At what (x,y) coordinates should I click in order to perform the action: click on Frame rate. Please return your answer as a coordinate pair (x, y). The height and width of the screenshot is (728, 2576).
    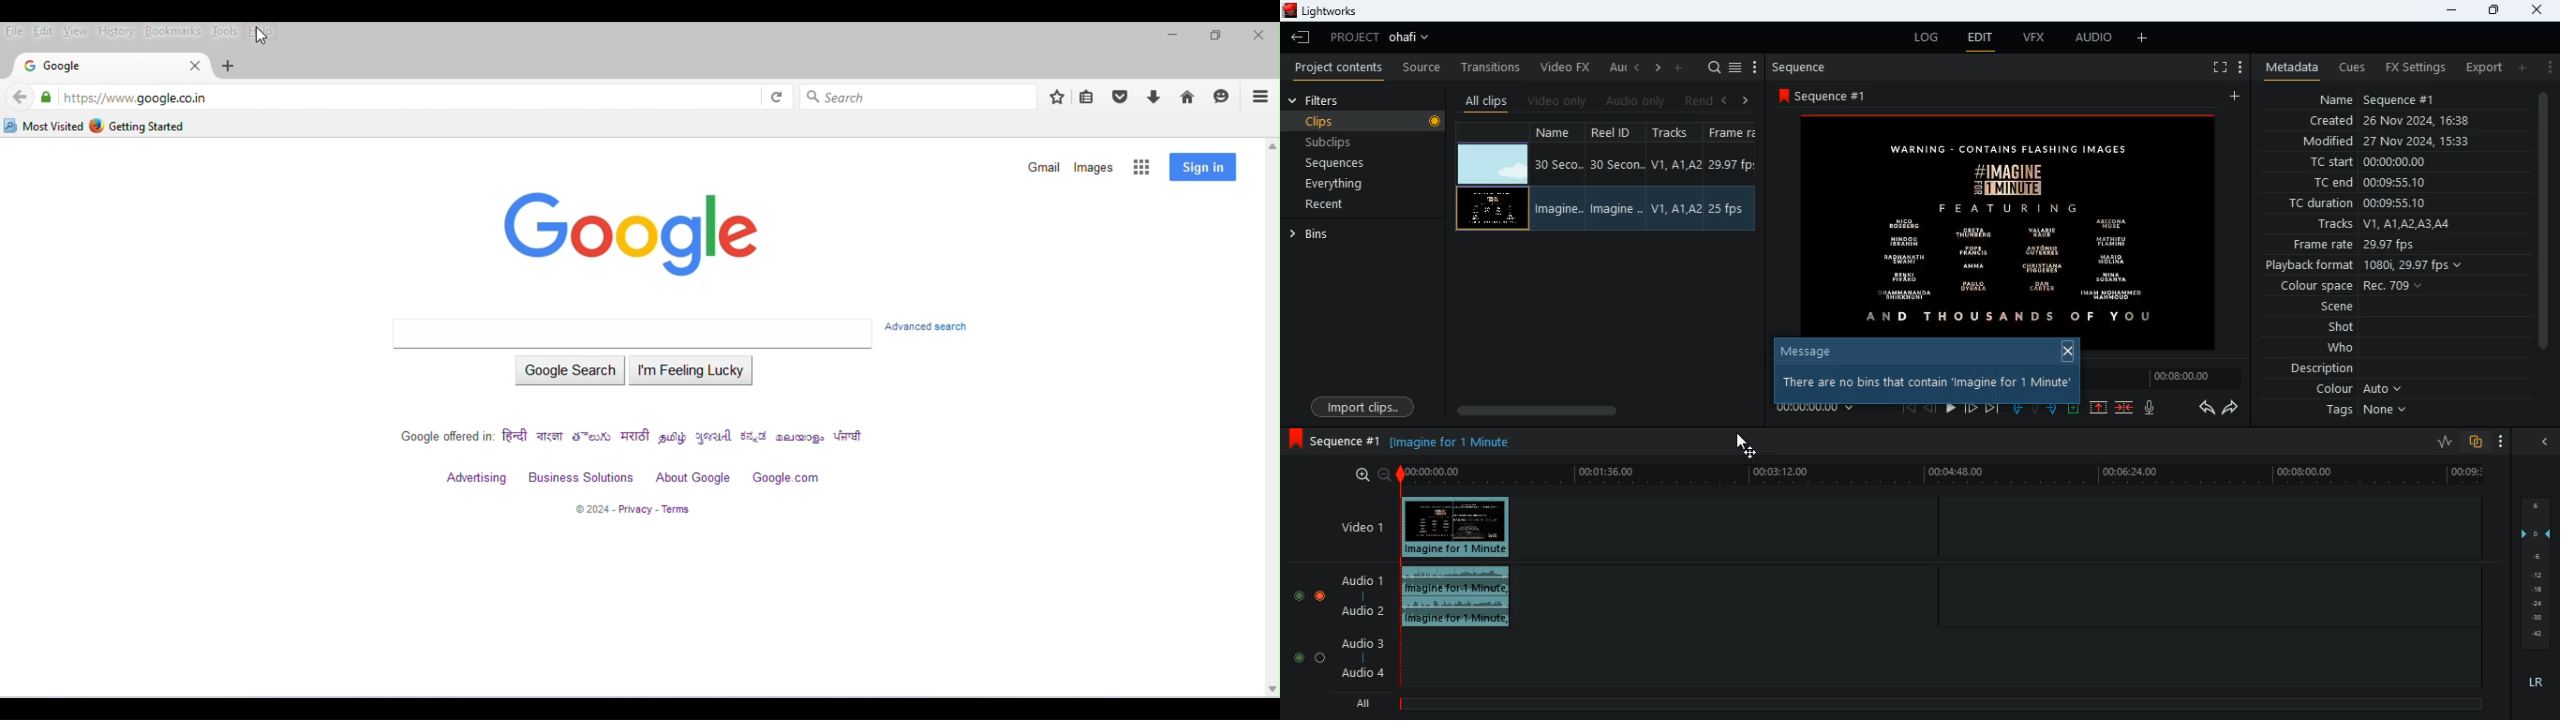
    Looking at the image, I should click on (1733, 165).